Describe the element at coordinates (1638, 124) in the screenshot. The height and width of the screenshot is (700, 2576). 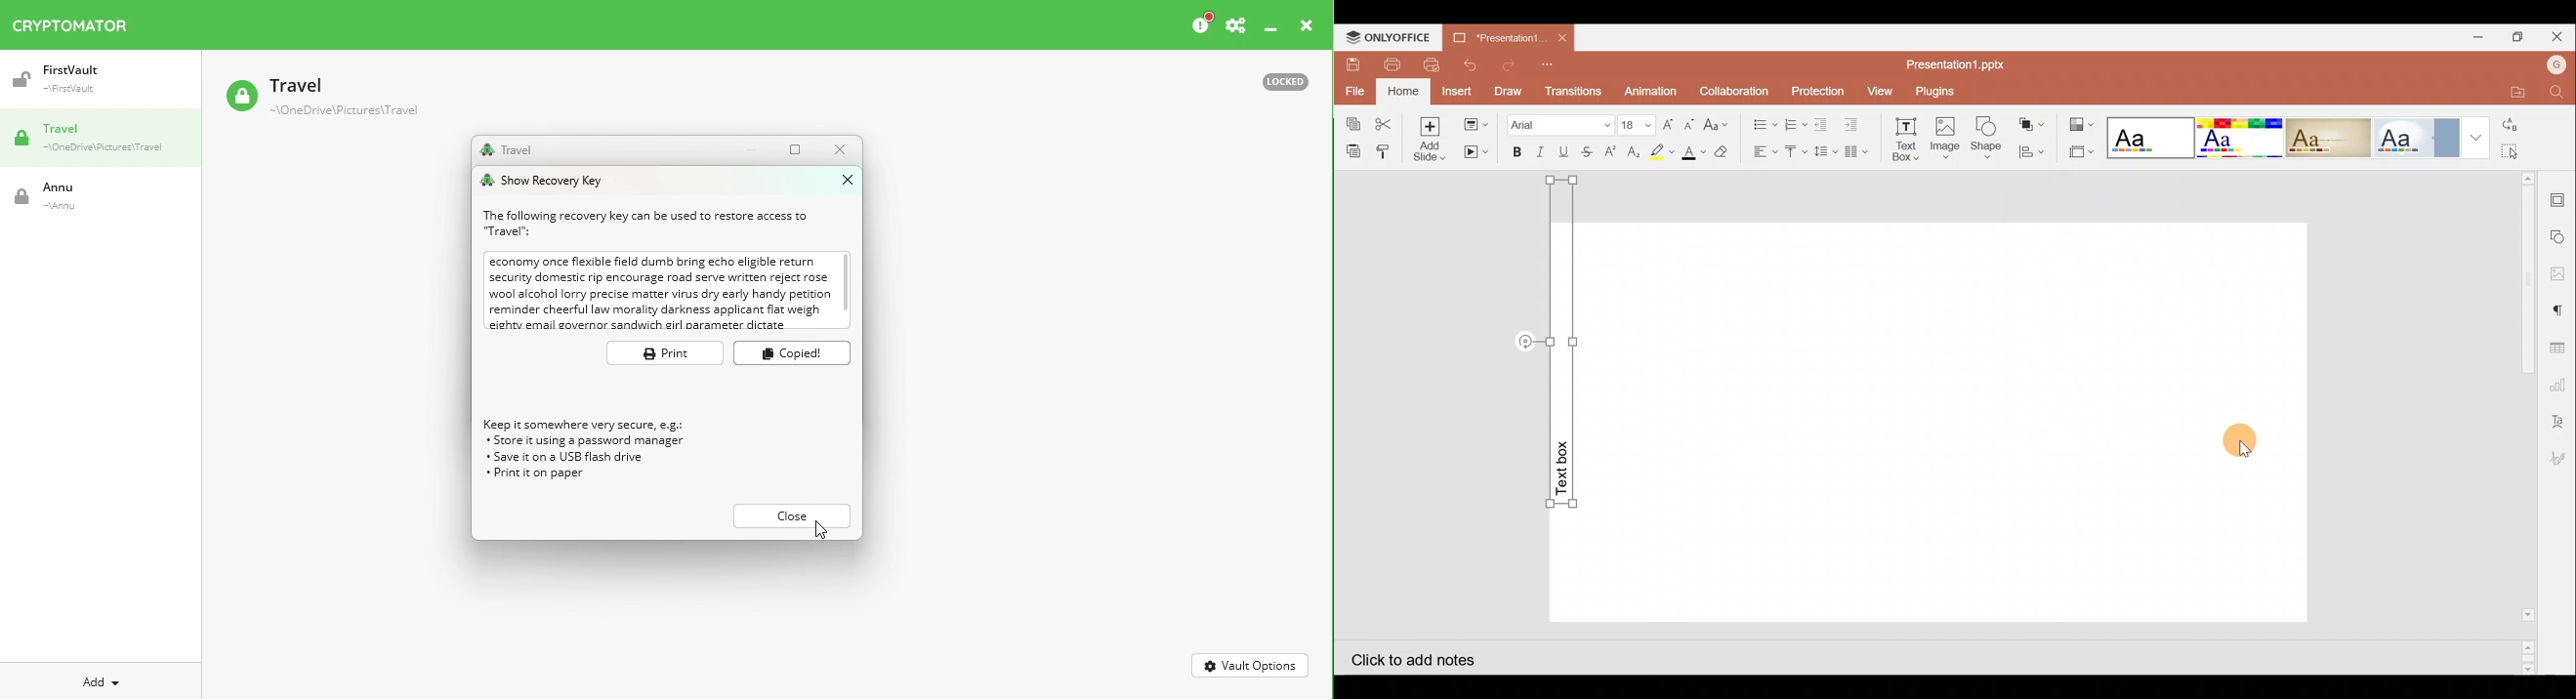
I see `Font size` at that location.